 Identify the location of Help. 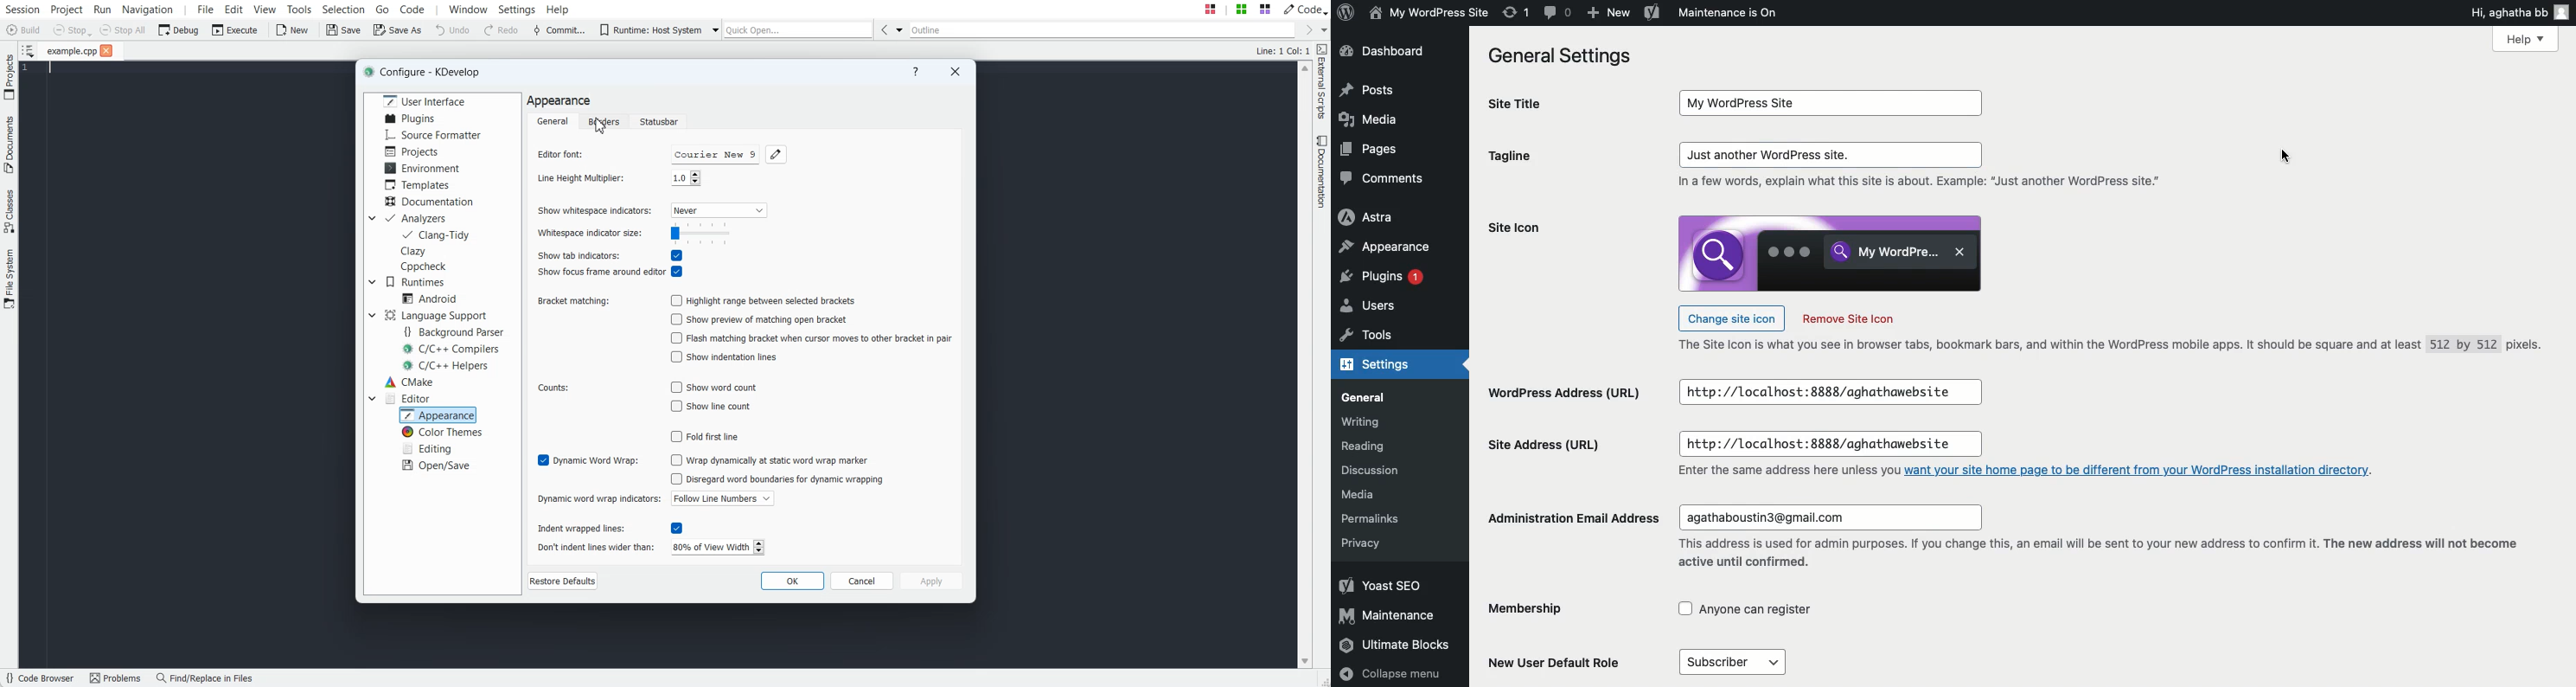
(2525, 38).